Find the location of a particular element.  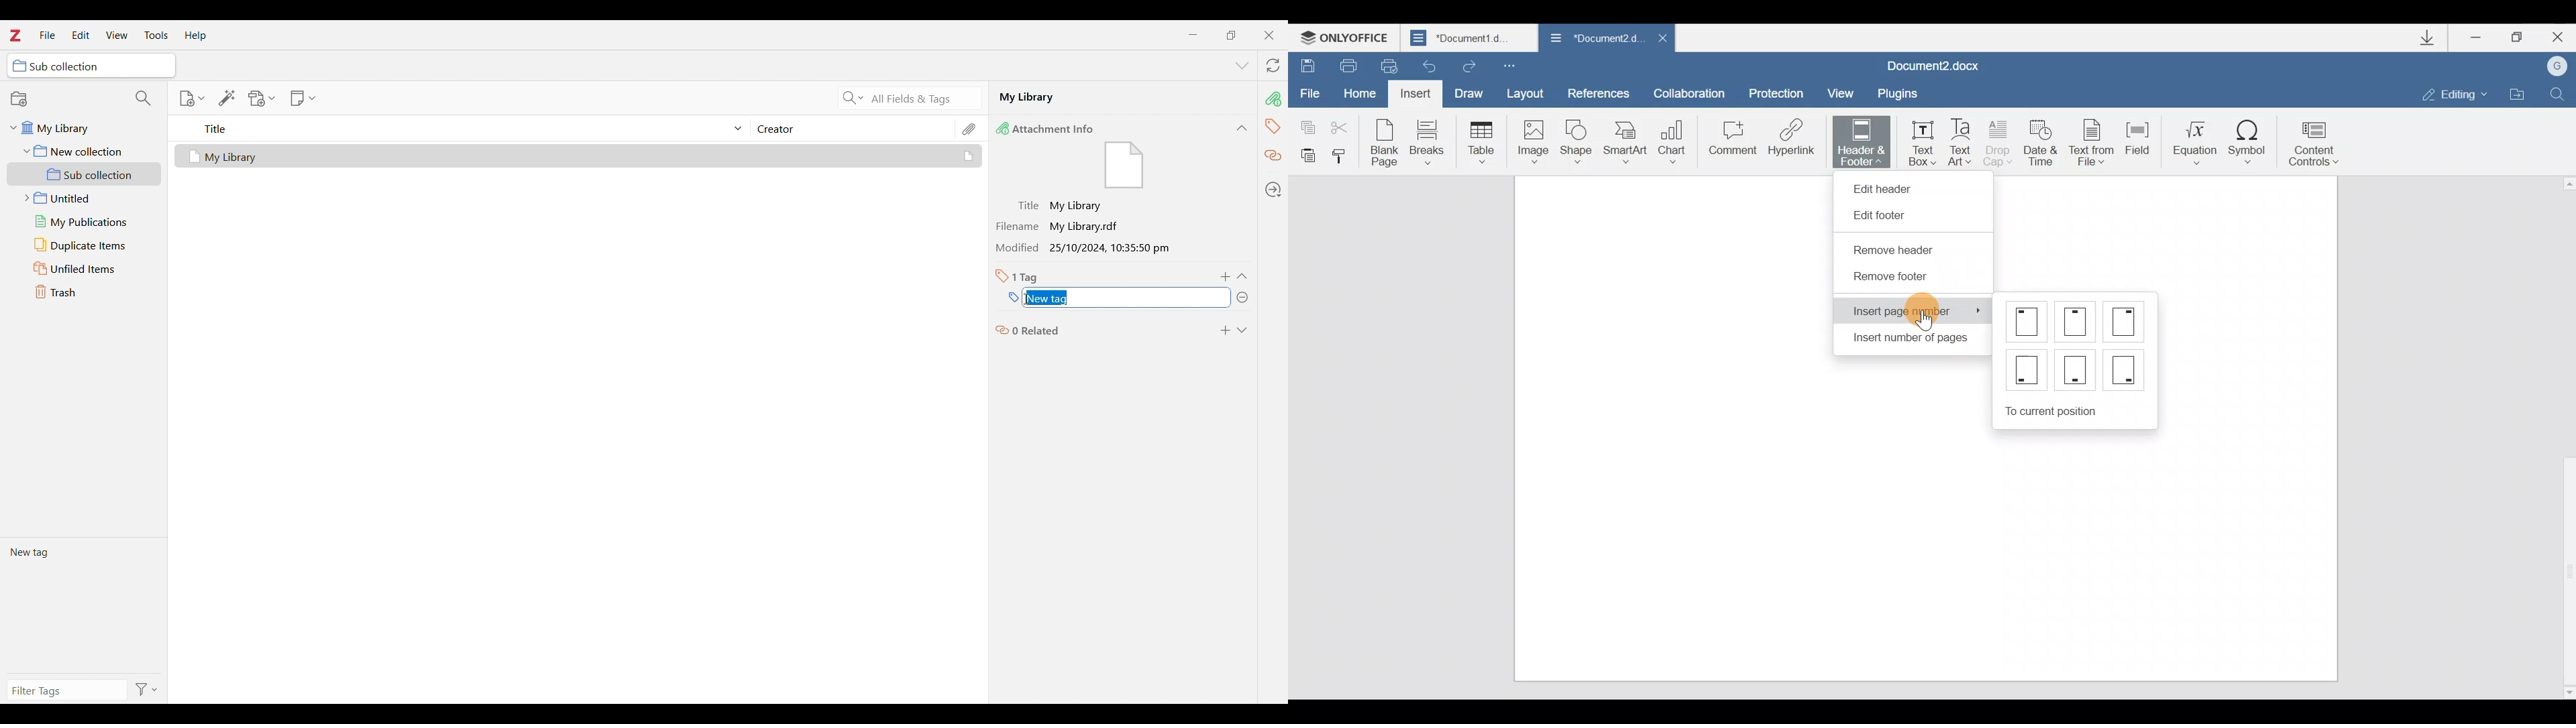

Filter collections is located at coordinates (144, 98).